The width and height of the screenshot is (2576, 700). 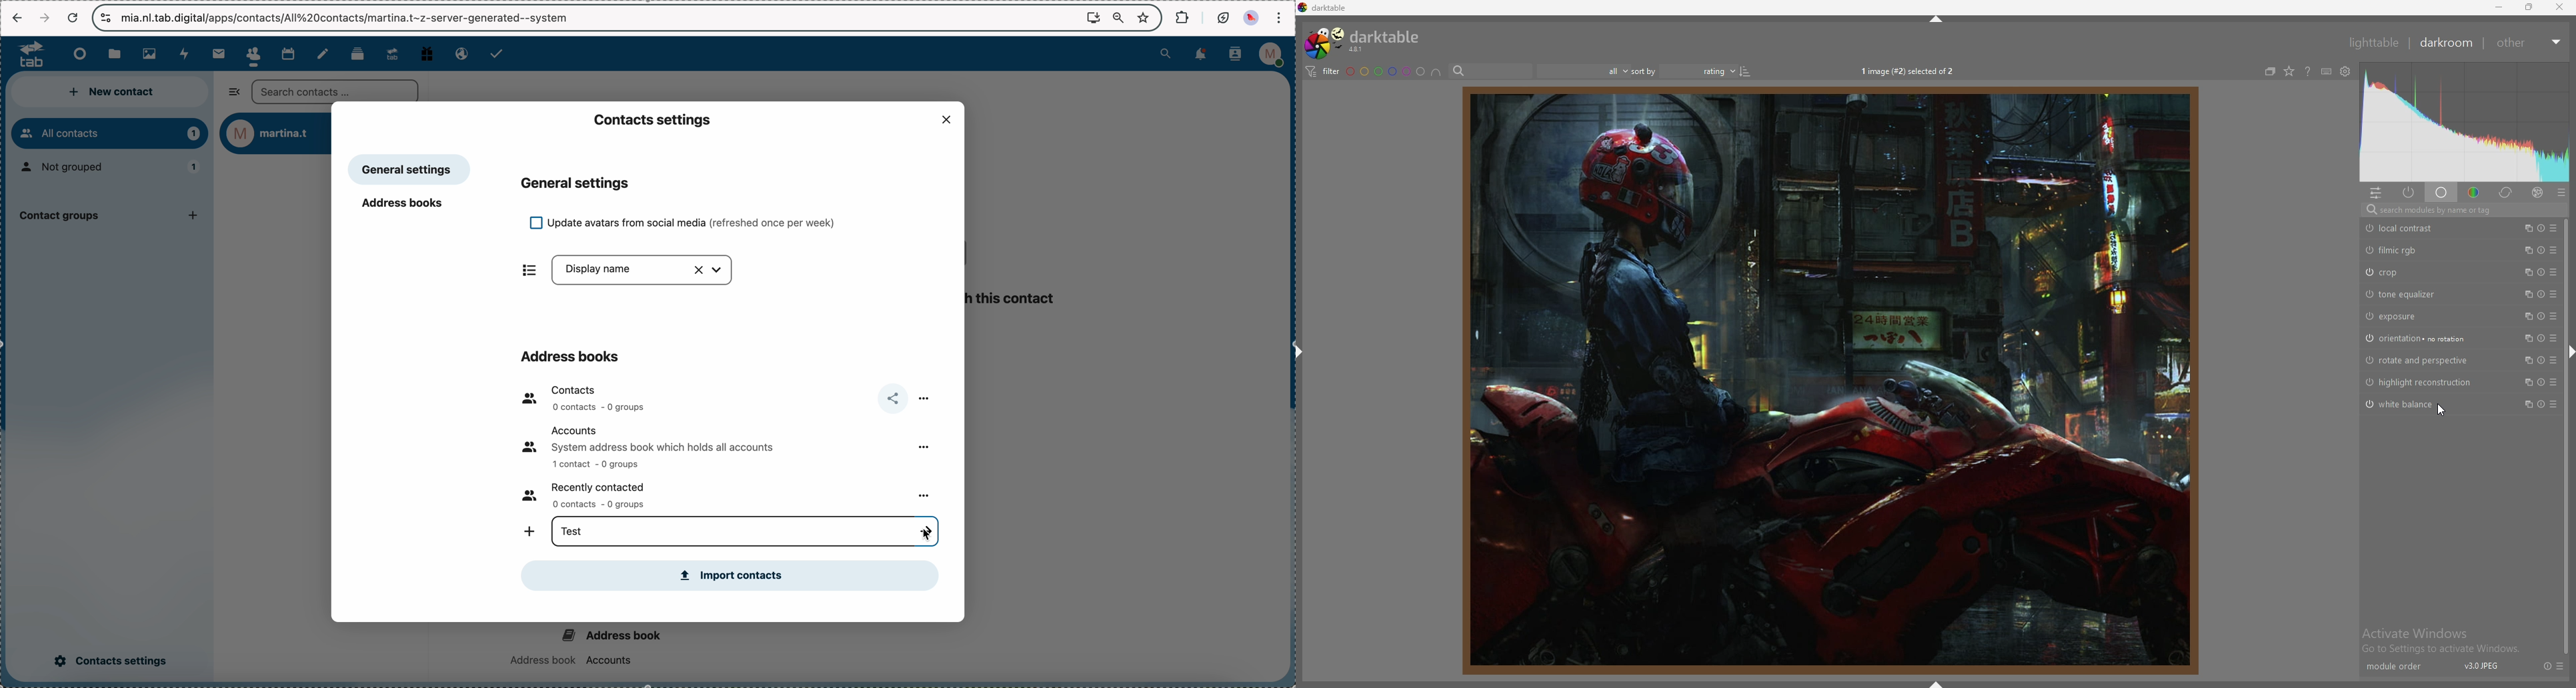 What do you see at coordinates (1436, 72) in the screenshot?
I see `including color label` at bounding box center [1436, 72].